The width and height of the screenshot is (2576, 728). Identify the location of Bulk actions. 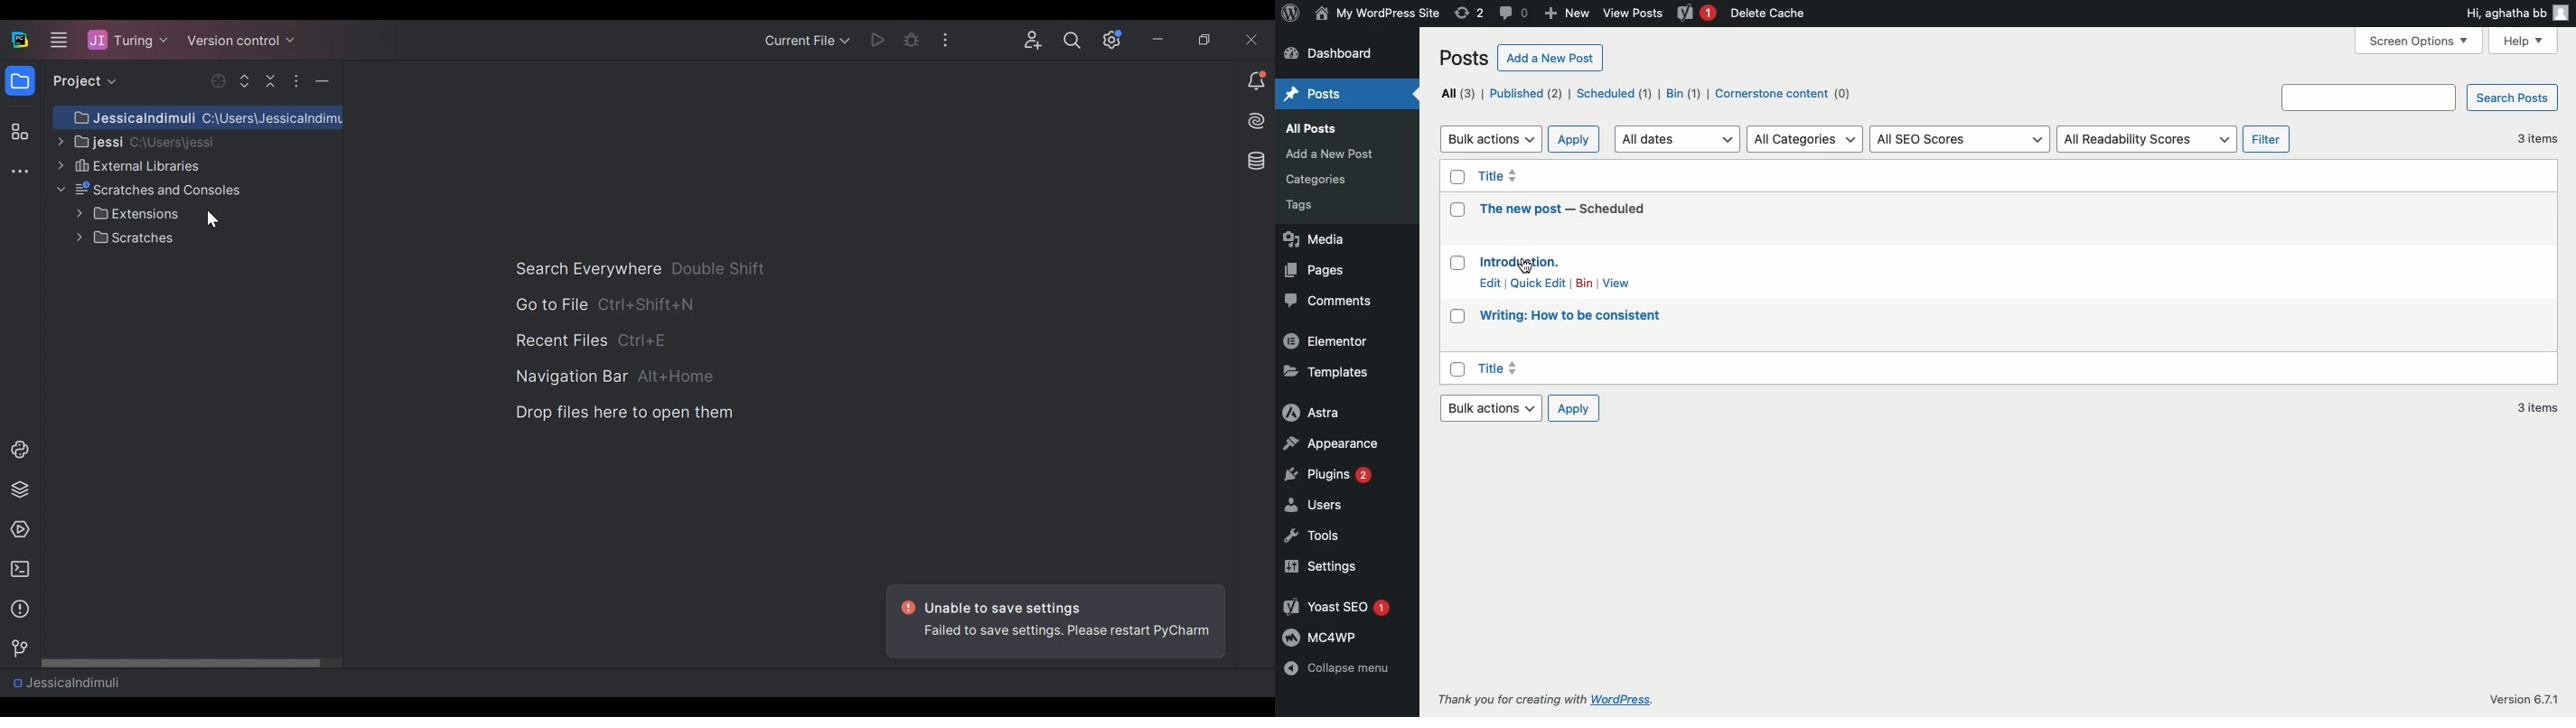
(1490, 407).